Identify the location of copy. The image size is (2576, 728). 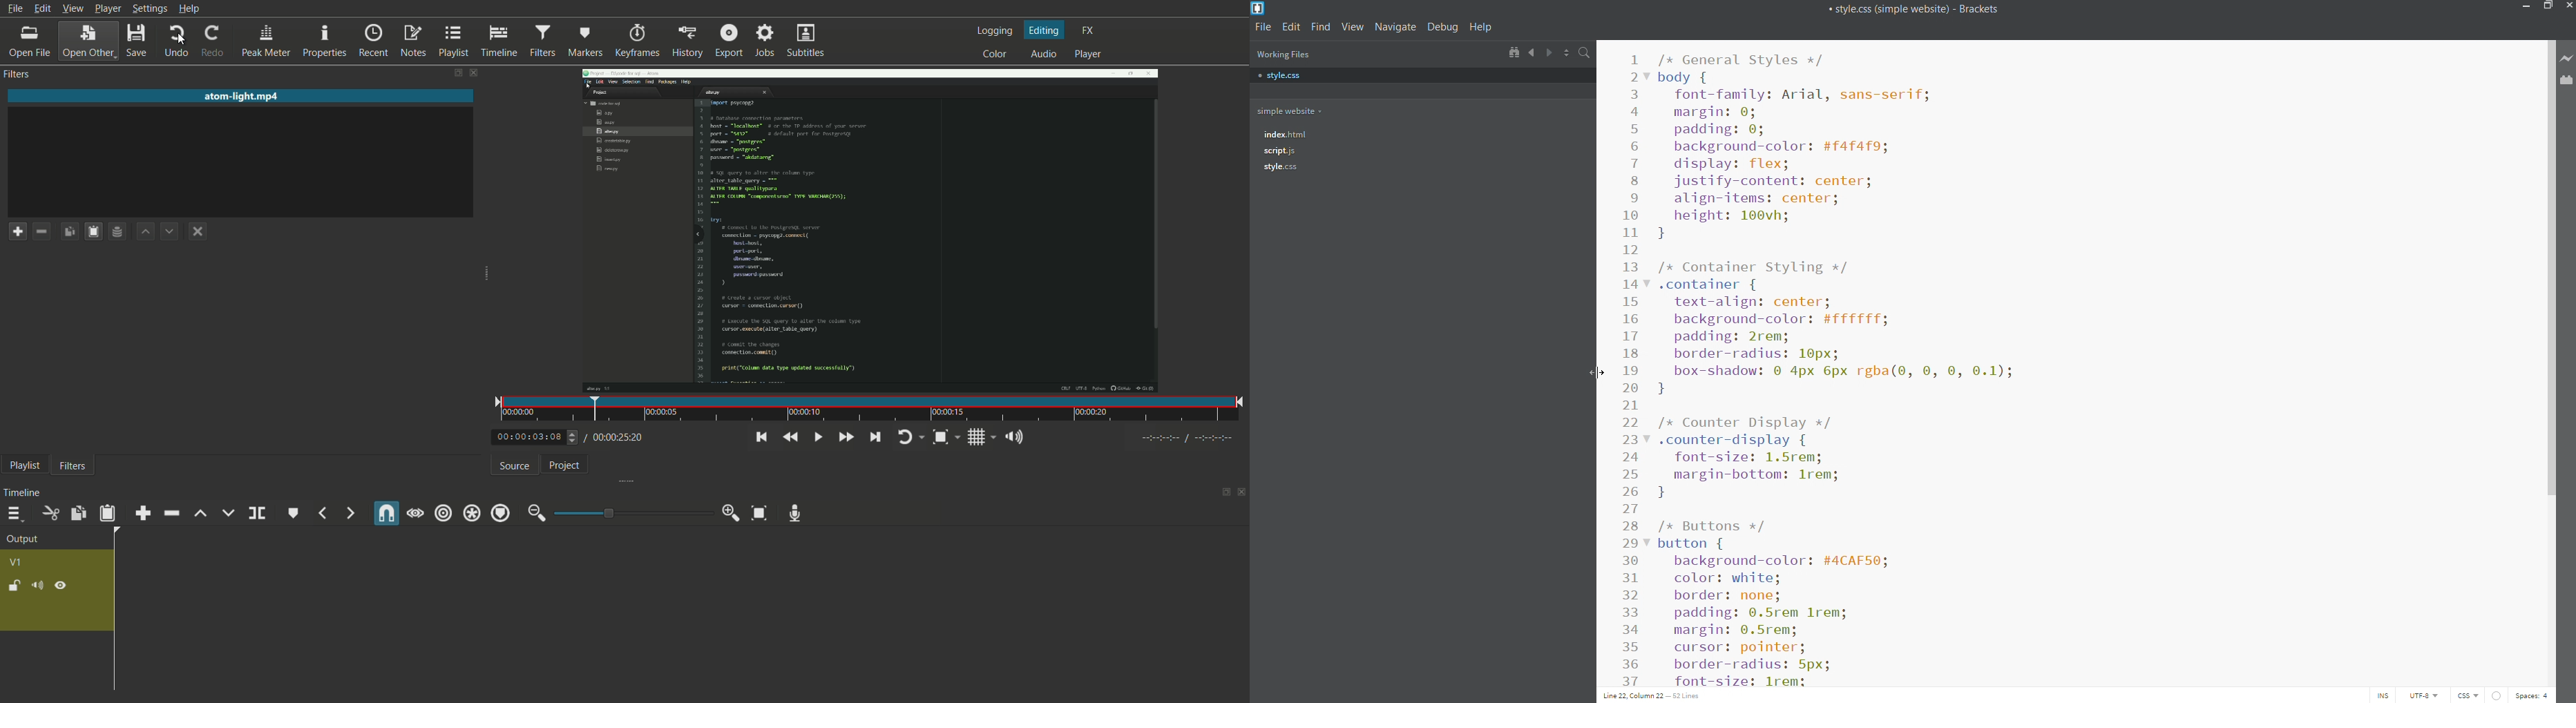
(77, 514).